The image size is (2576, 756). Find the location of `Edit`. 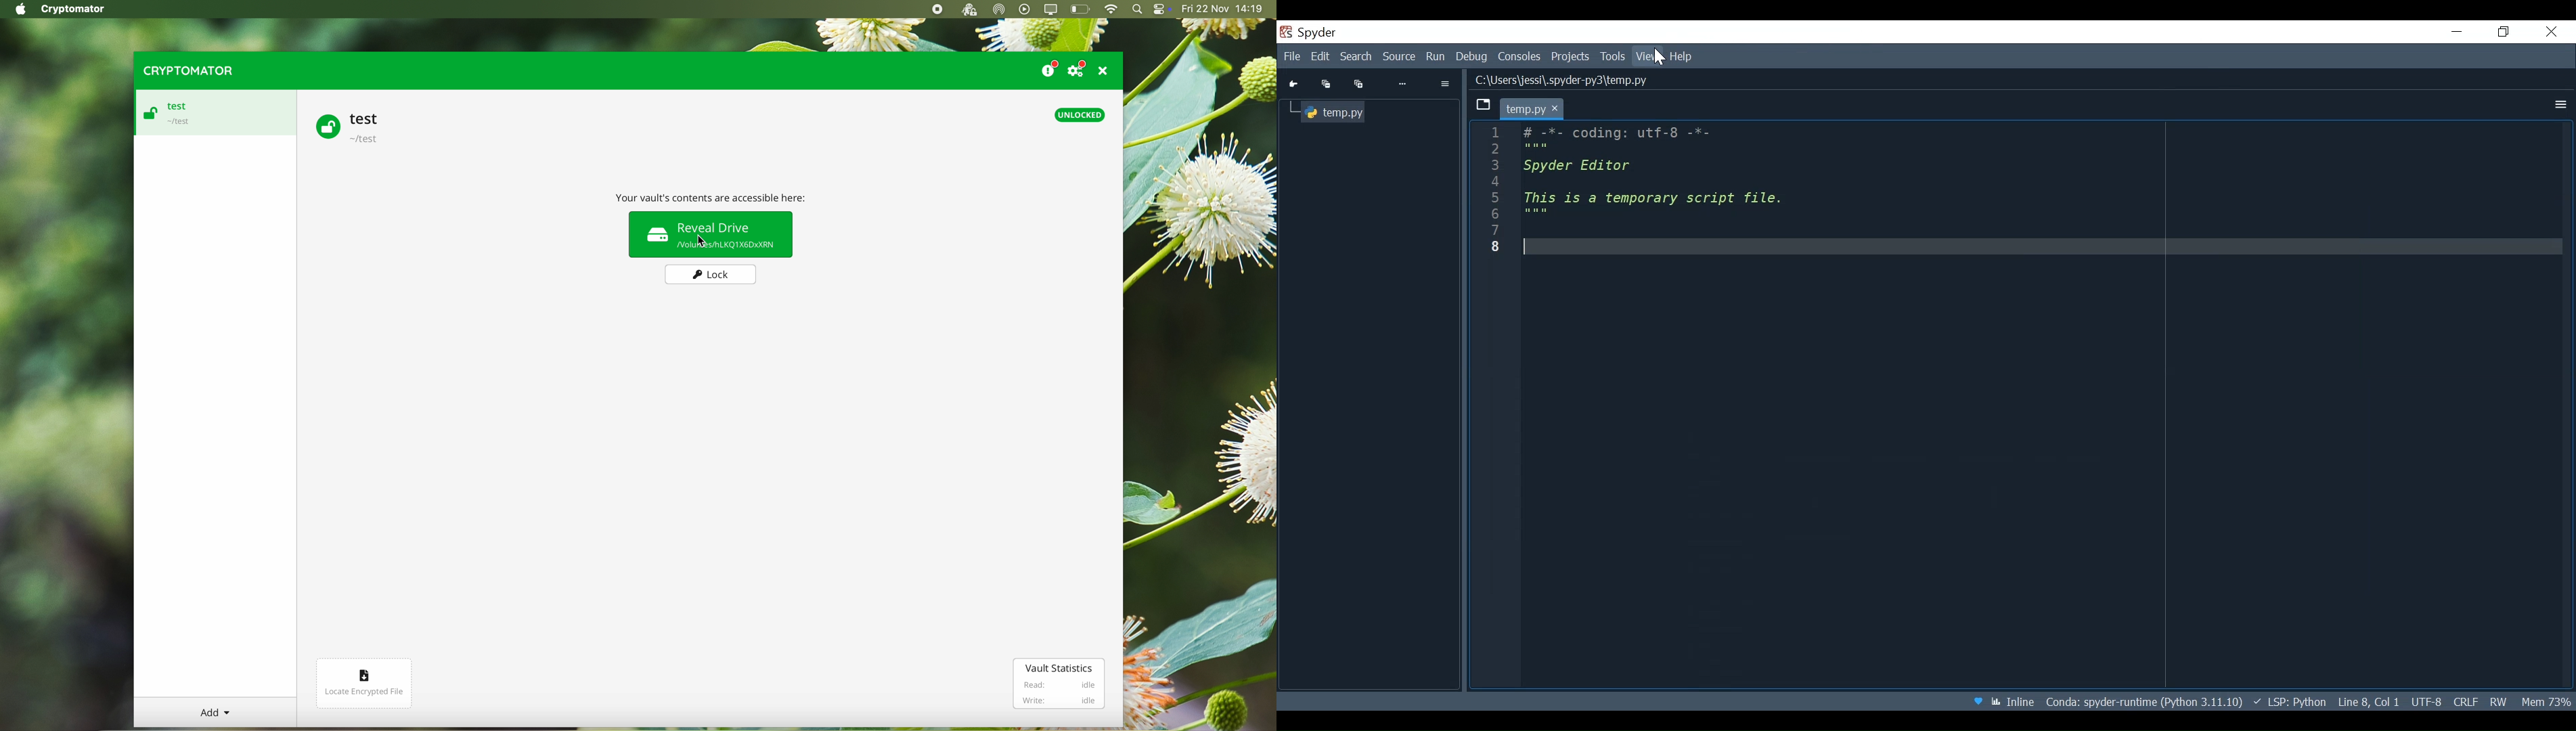

Edit is located at coordinates (1322, 57).